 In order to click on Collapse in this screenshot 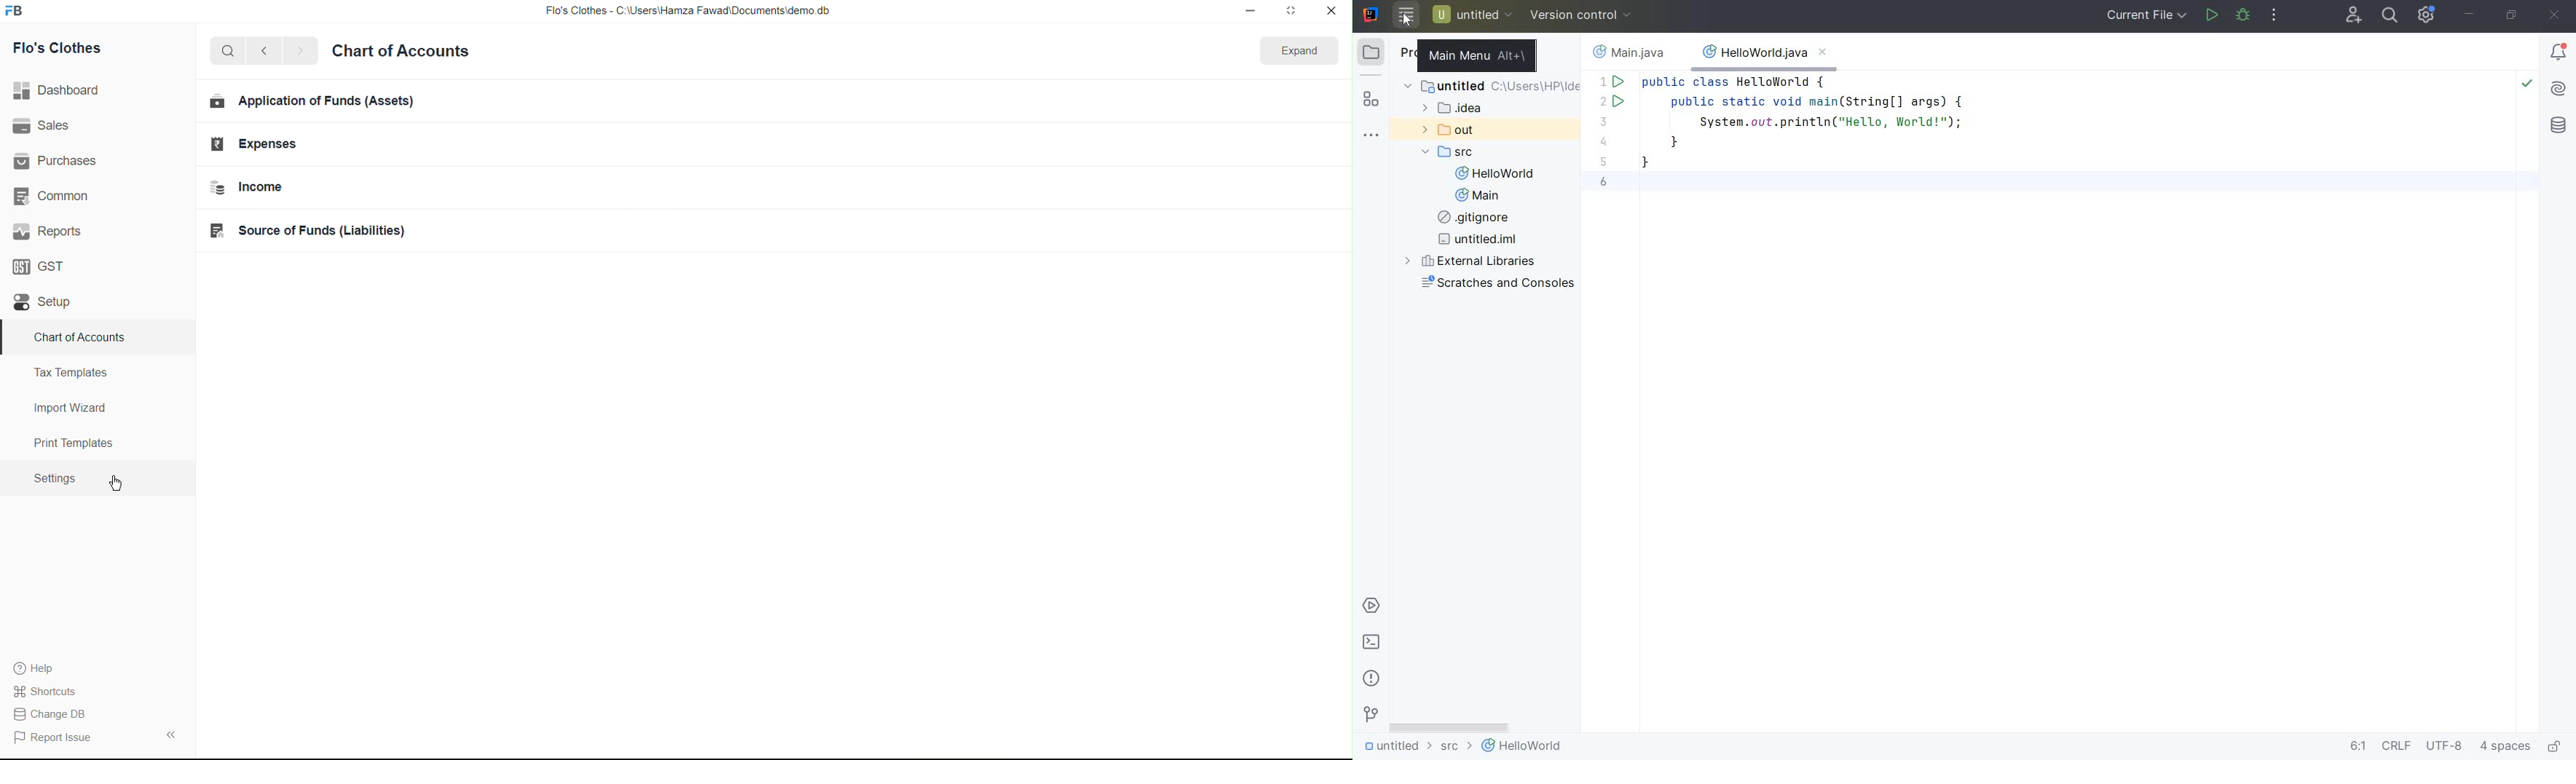, I will do `click(170, 734)`.